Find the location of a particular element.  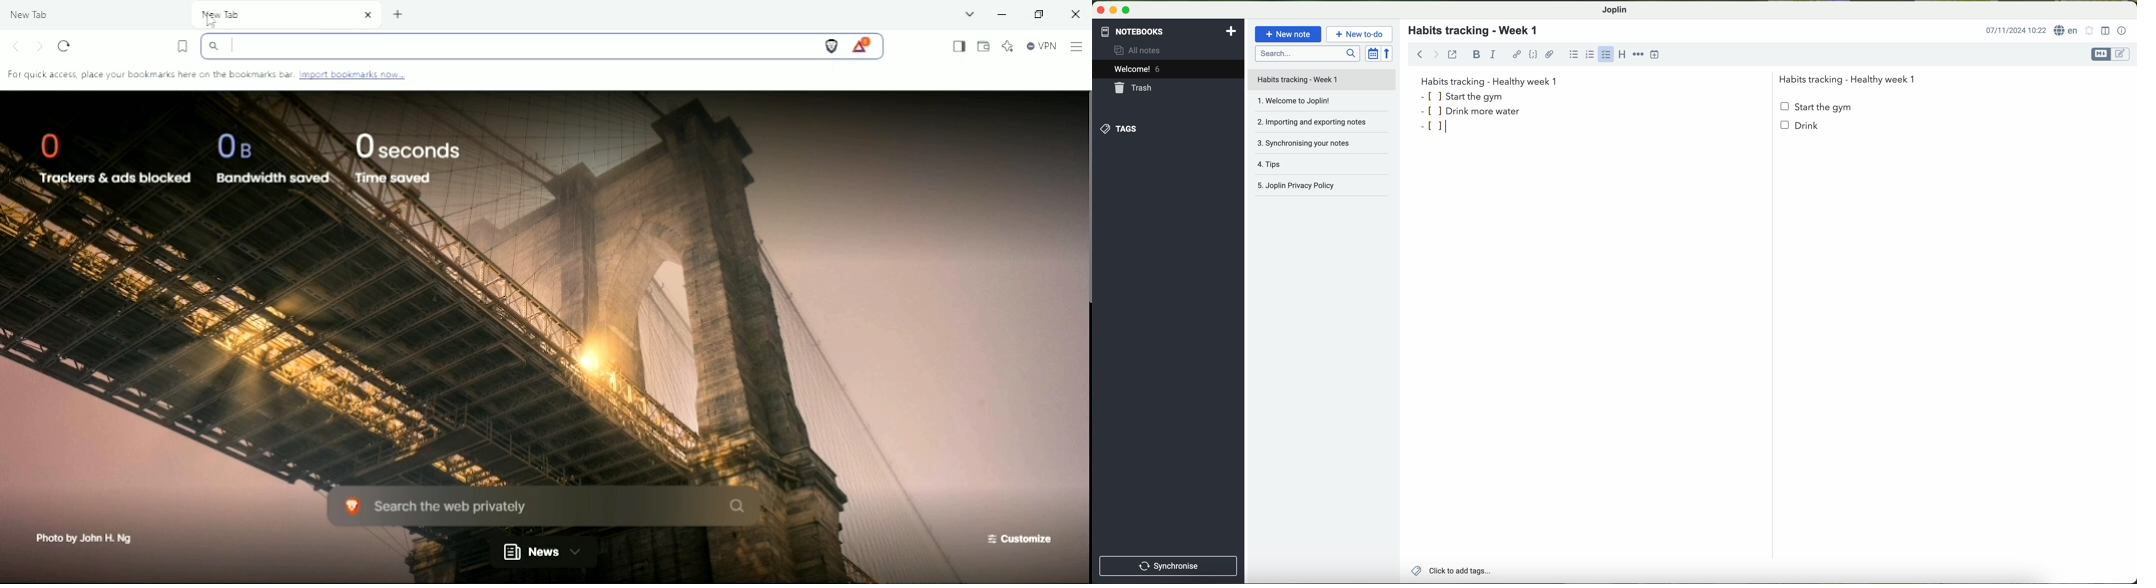

attach file is located at coordinates (1551, 54).